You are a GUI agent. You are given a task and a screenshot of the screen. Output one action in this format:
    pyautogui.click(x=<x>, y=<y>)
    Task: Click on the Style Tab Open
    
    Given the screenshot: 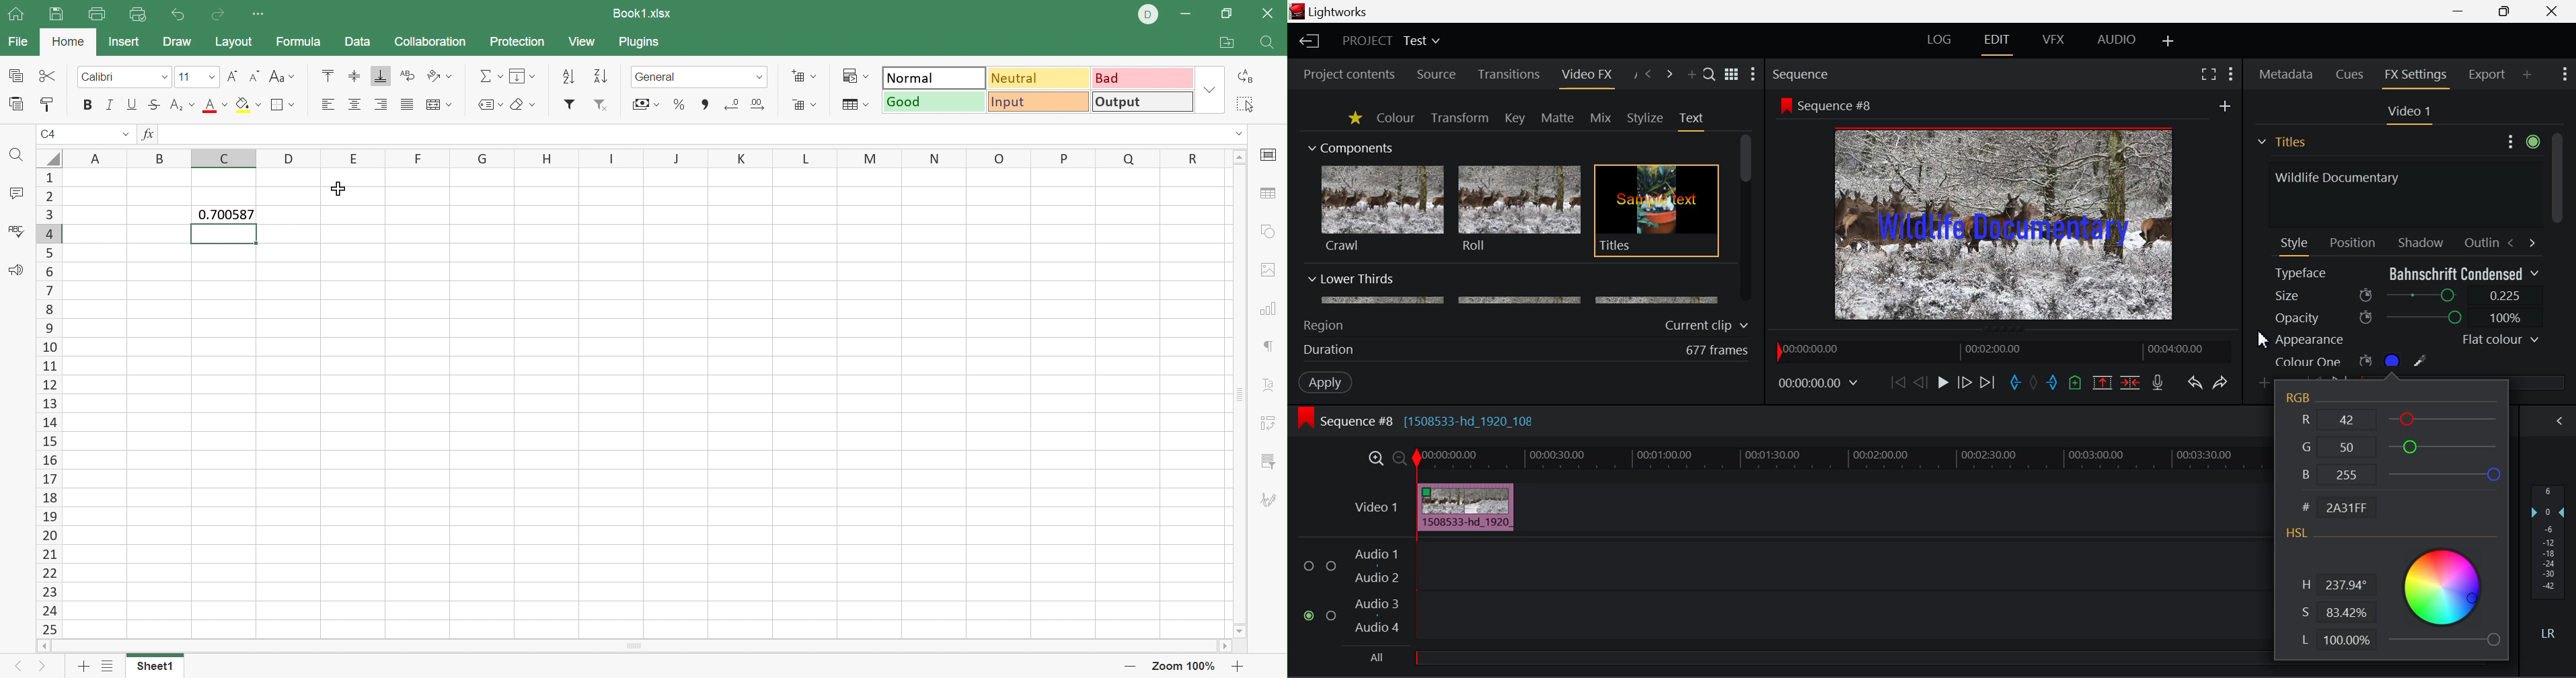 What is the action you would take?
    pyautogui.click(x=2296, y=246)
    